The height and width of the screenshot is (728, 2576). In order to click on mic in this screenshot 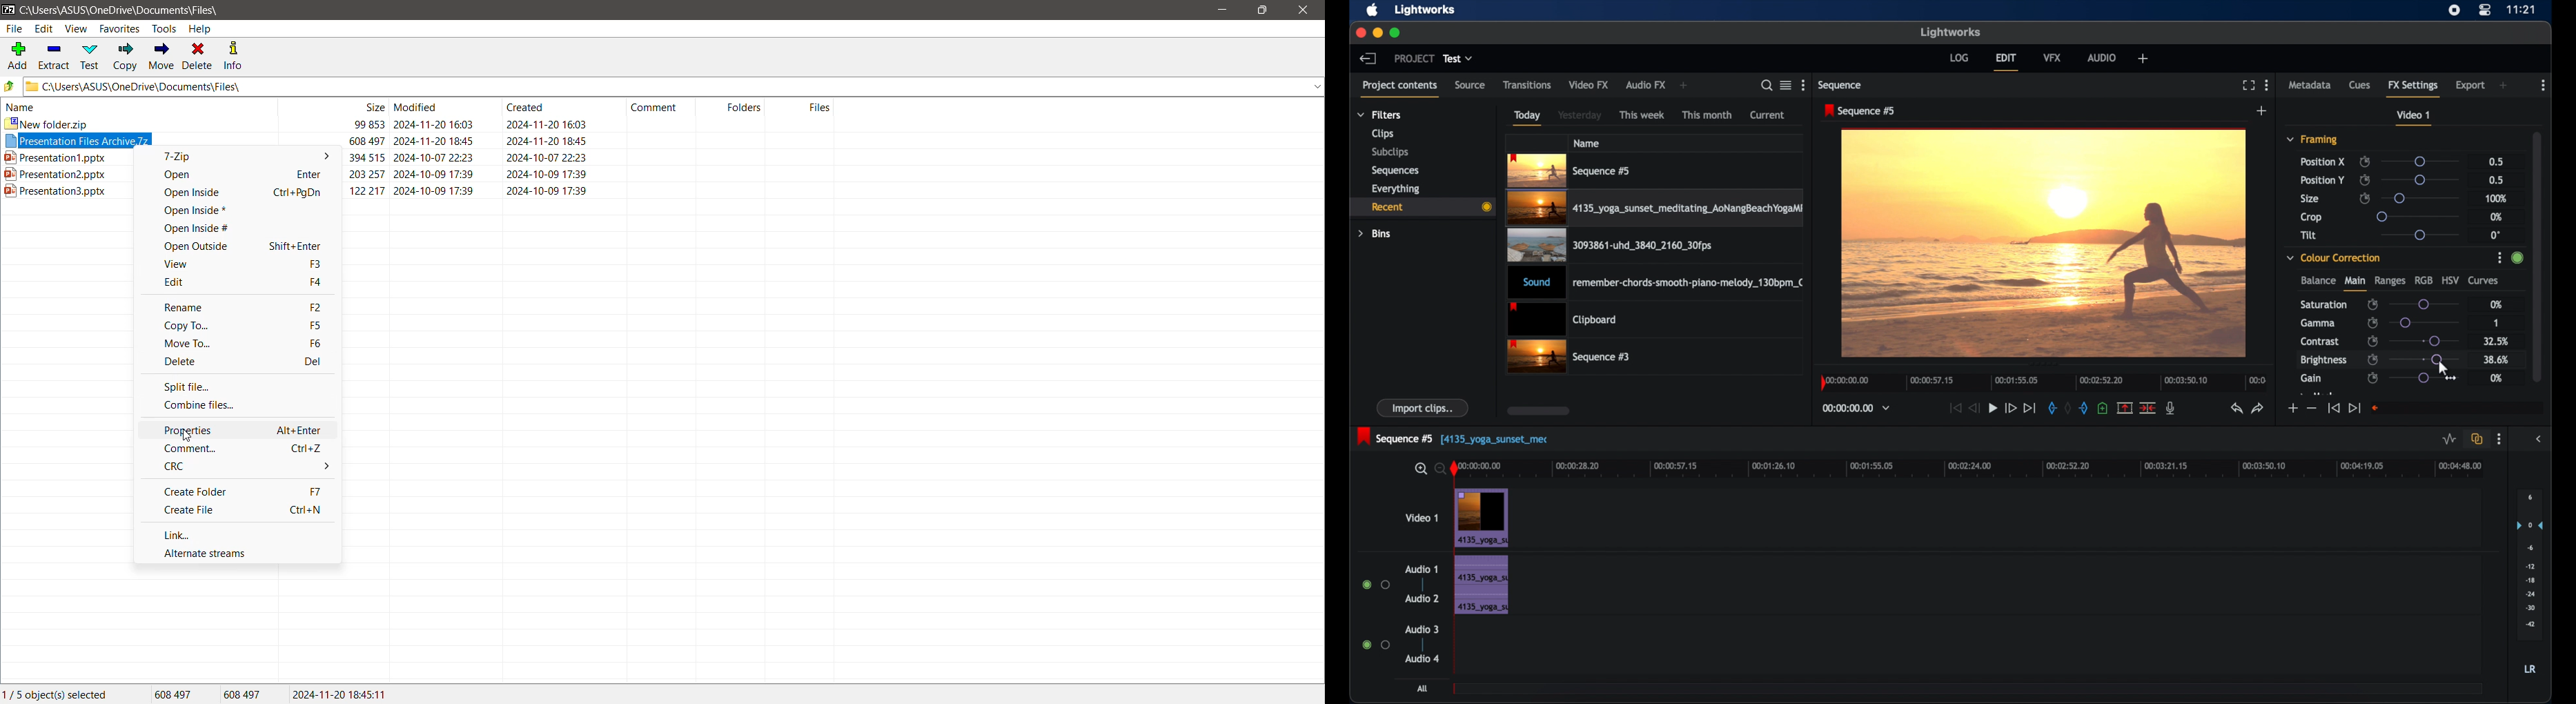, I will do `click(2171, 407)`.